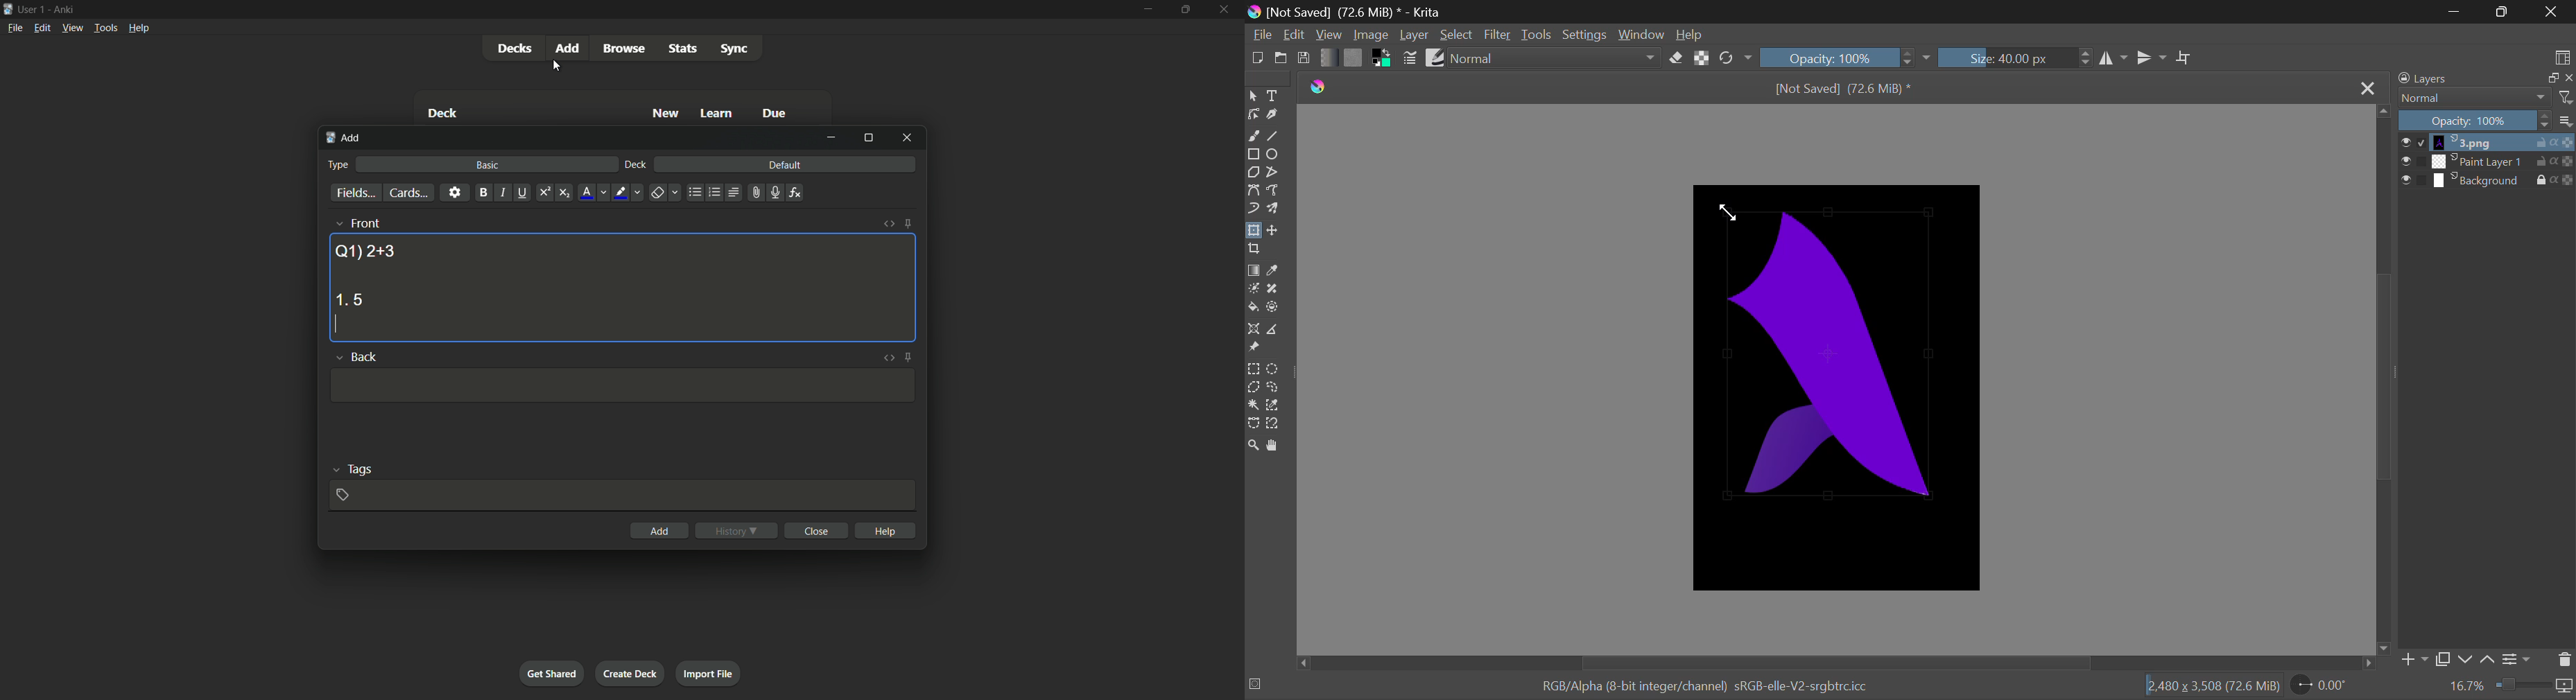 This screenshot has width=2576, height=700. What do you see at coordinates (349, 299) in the screenshot?
I see `option 1` at bounding box center [349, 299].